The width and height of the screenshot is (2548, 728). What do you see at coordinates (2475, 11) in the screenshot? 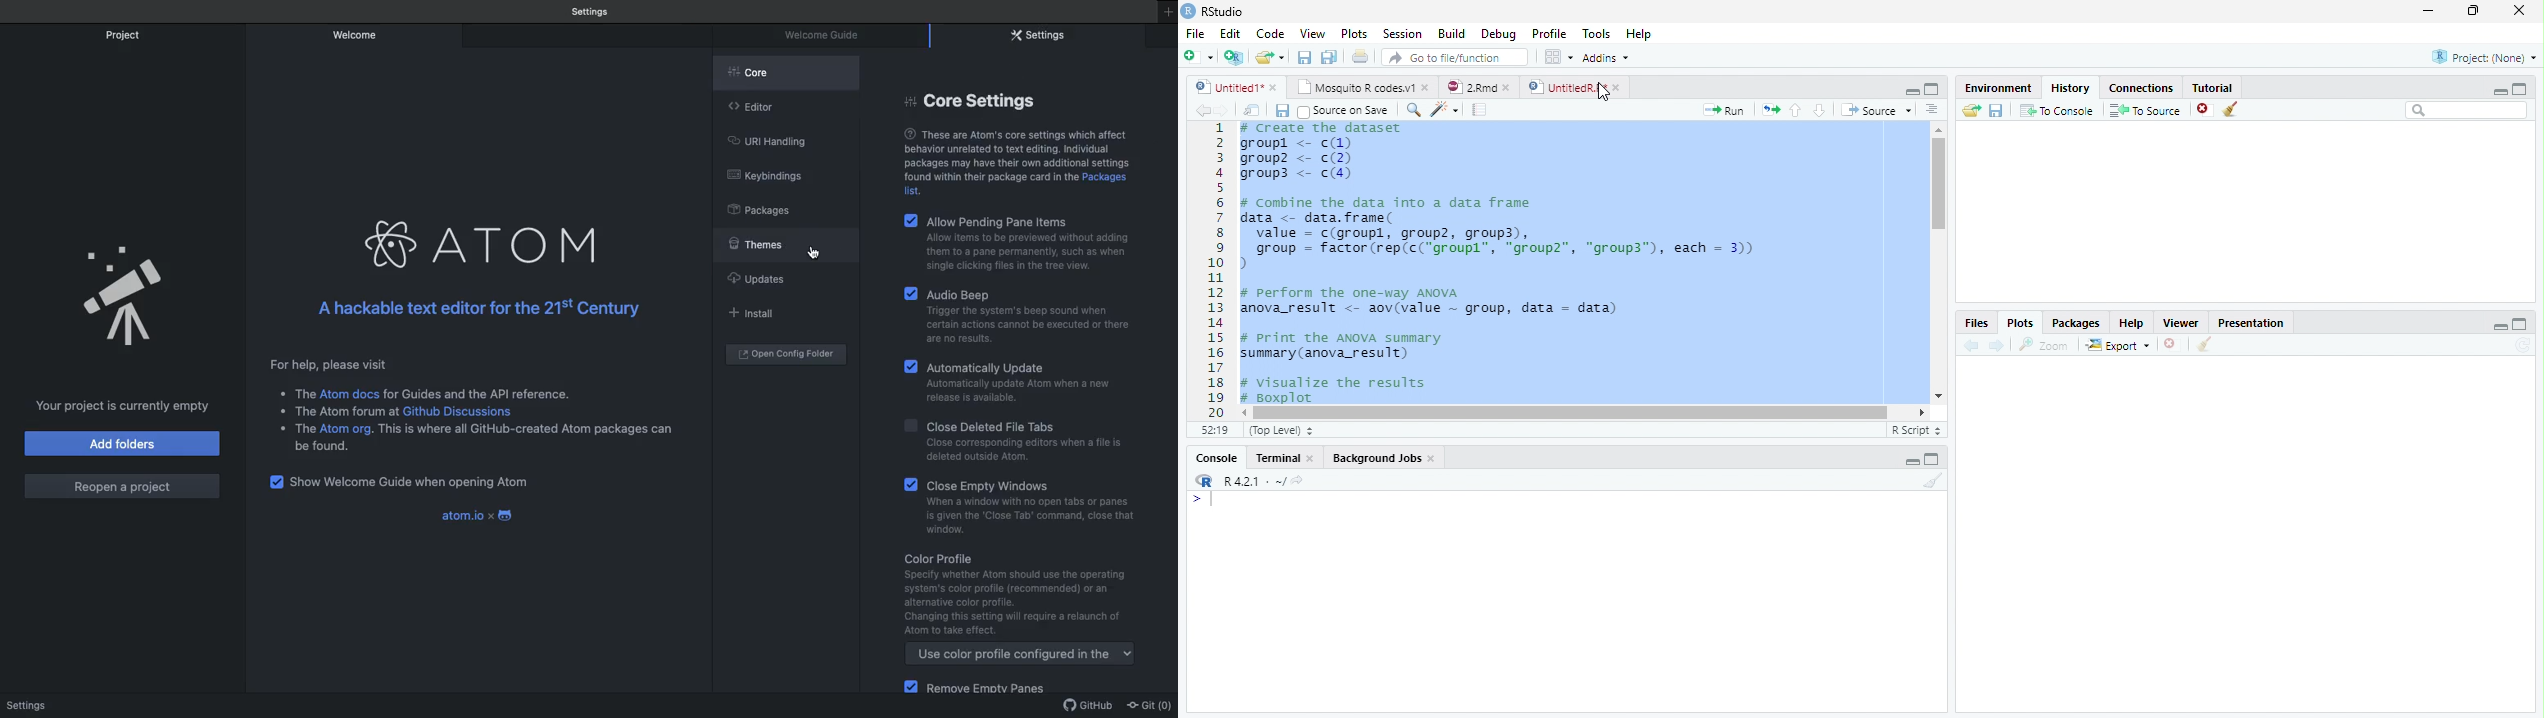
I see `Maximize` at bounding box center [2475, 11].